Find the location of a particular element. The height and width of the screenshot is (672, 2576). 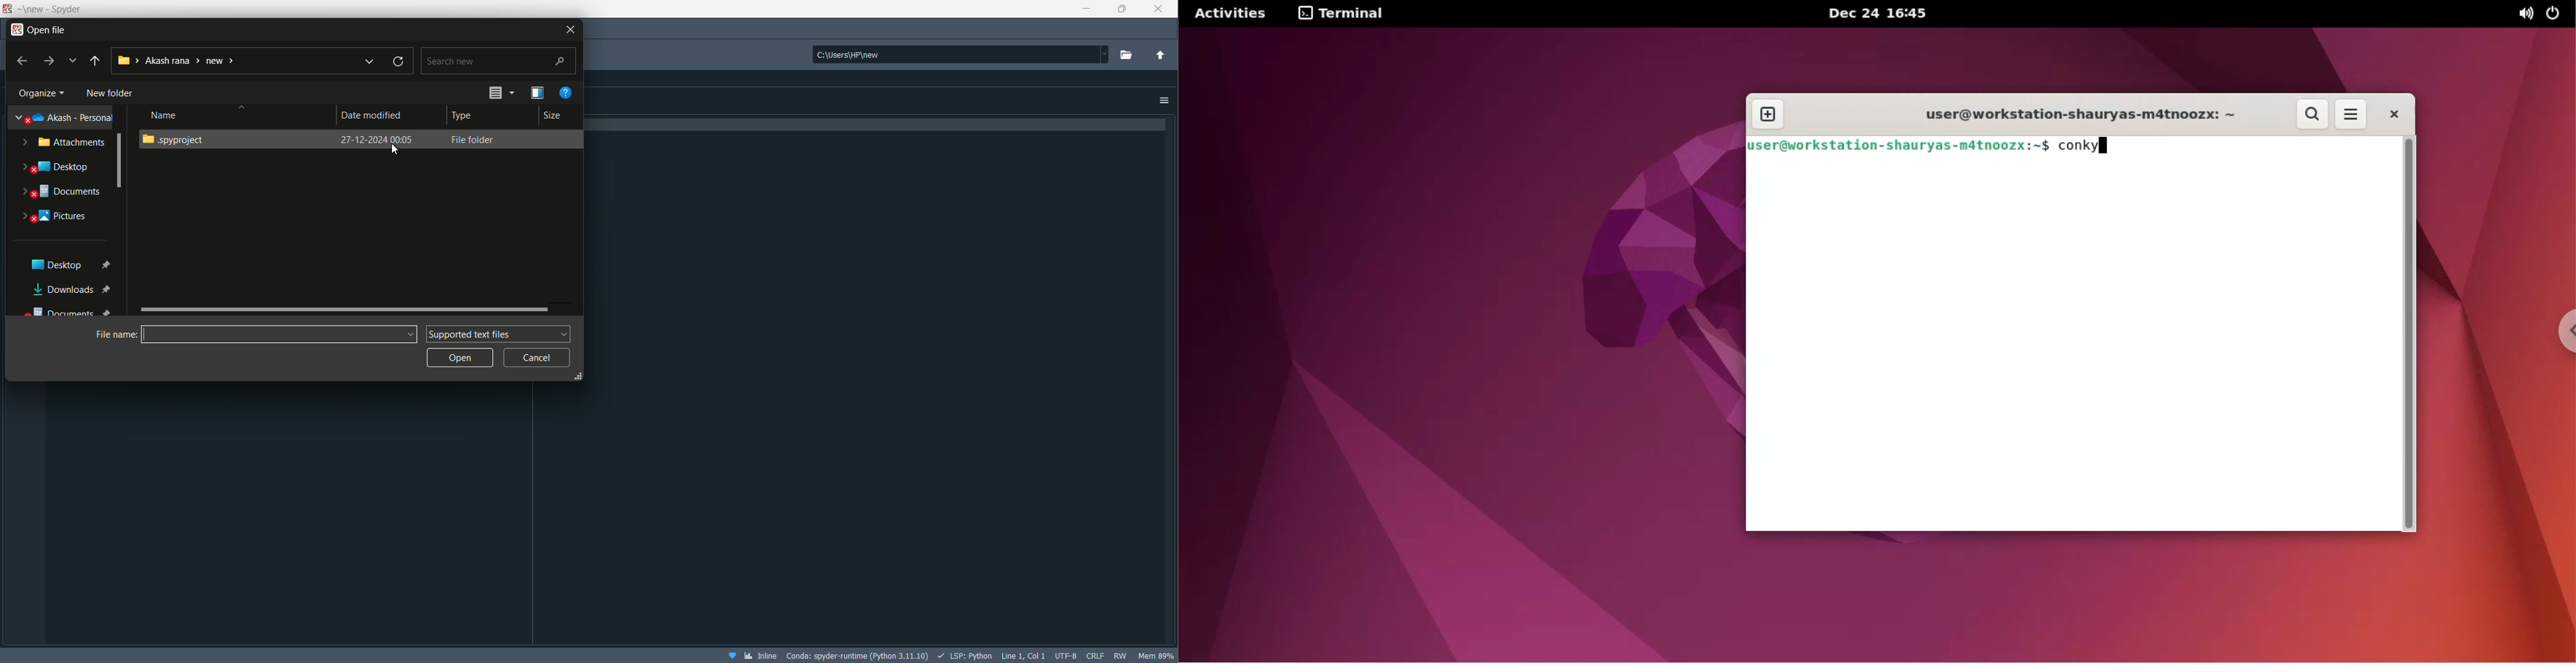

refresh is located at coordinates (399, 61).